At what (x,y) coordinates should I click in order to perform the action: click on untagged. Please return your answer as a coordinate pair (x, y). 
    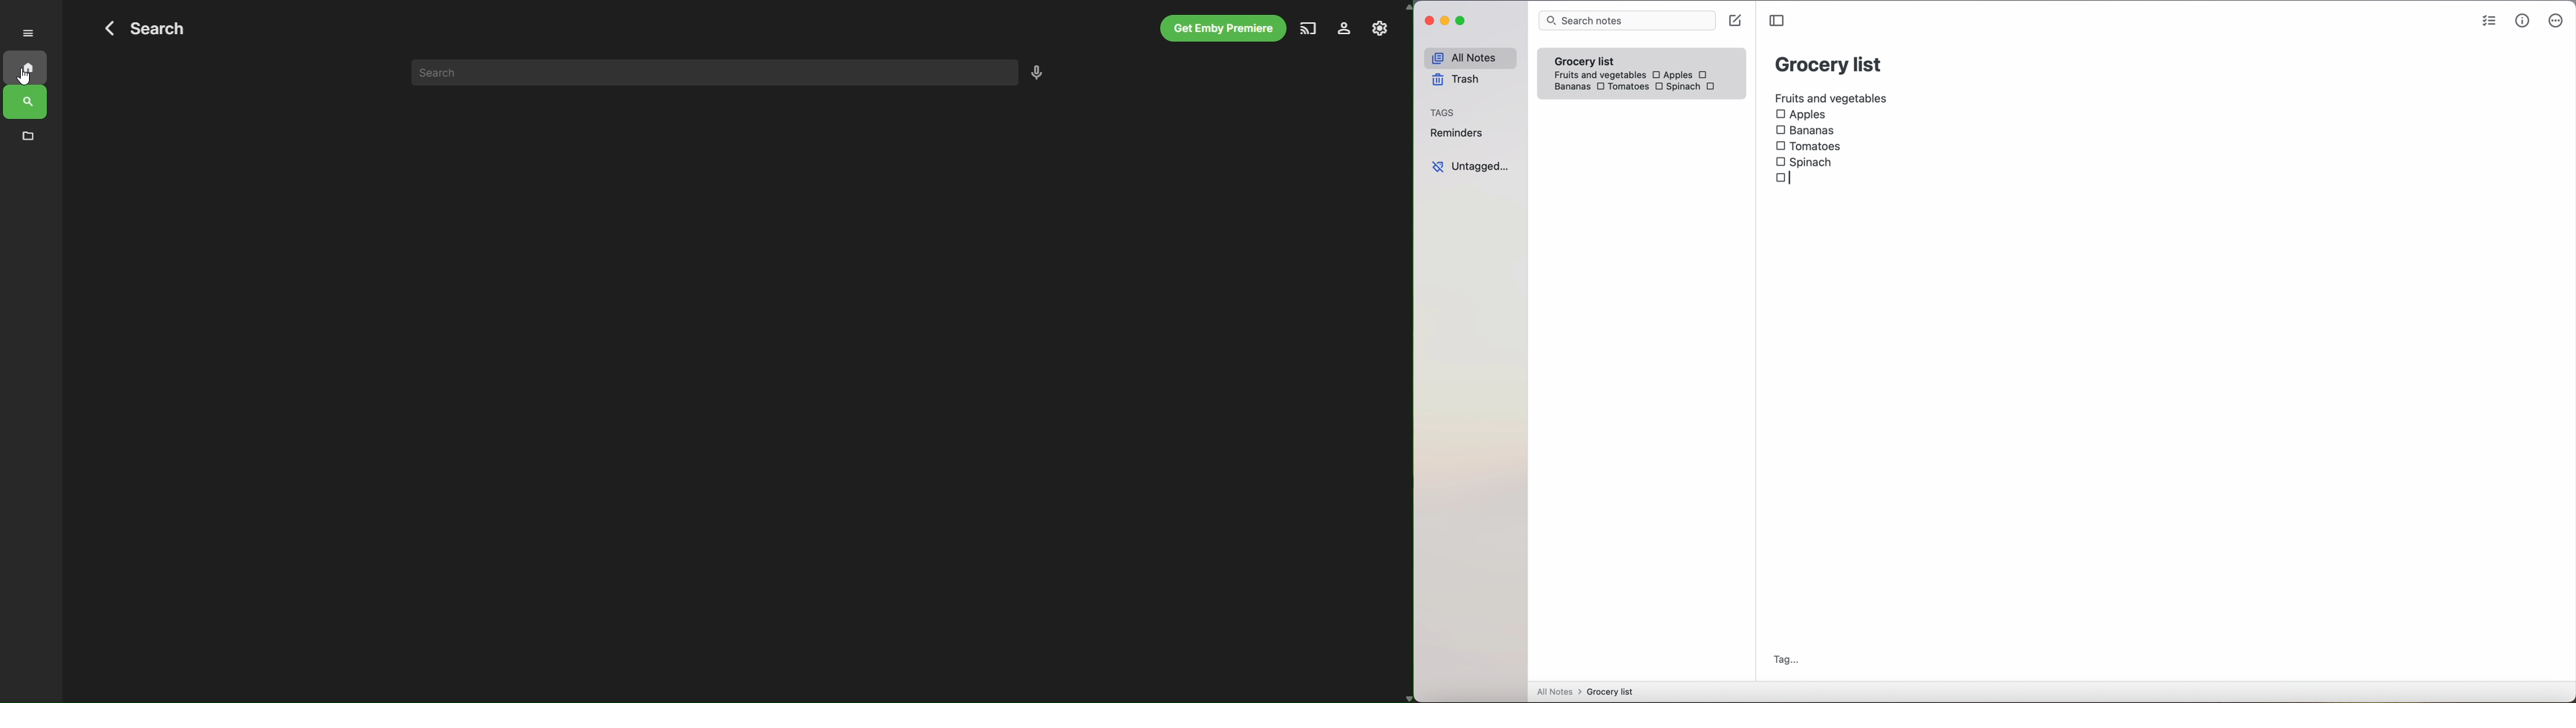
    Looking at the image, I should click on (1470, 167).